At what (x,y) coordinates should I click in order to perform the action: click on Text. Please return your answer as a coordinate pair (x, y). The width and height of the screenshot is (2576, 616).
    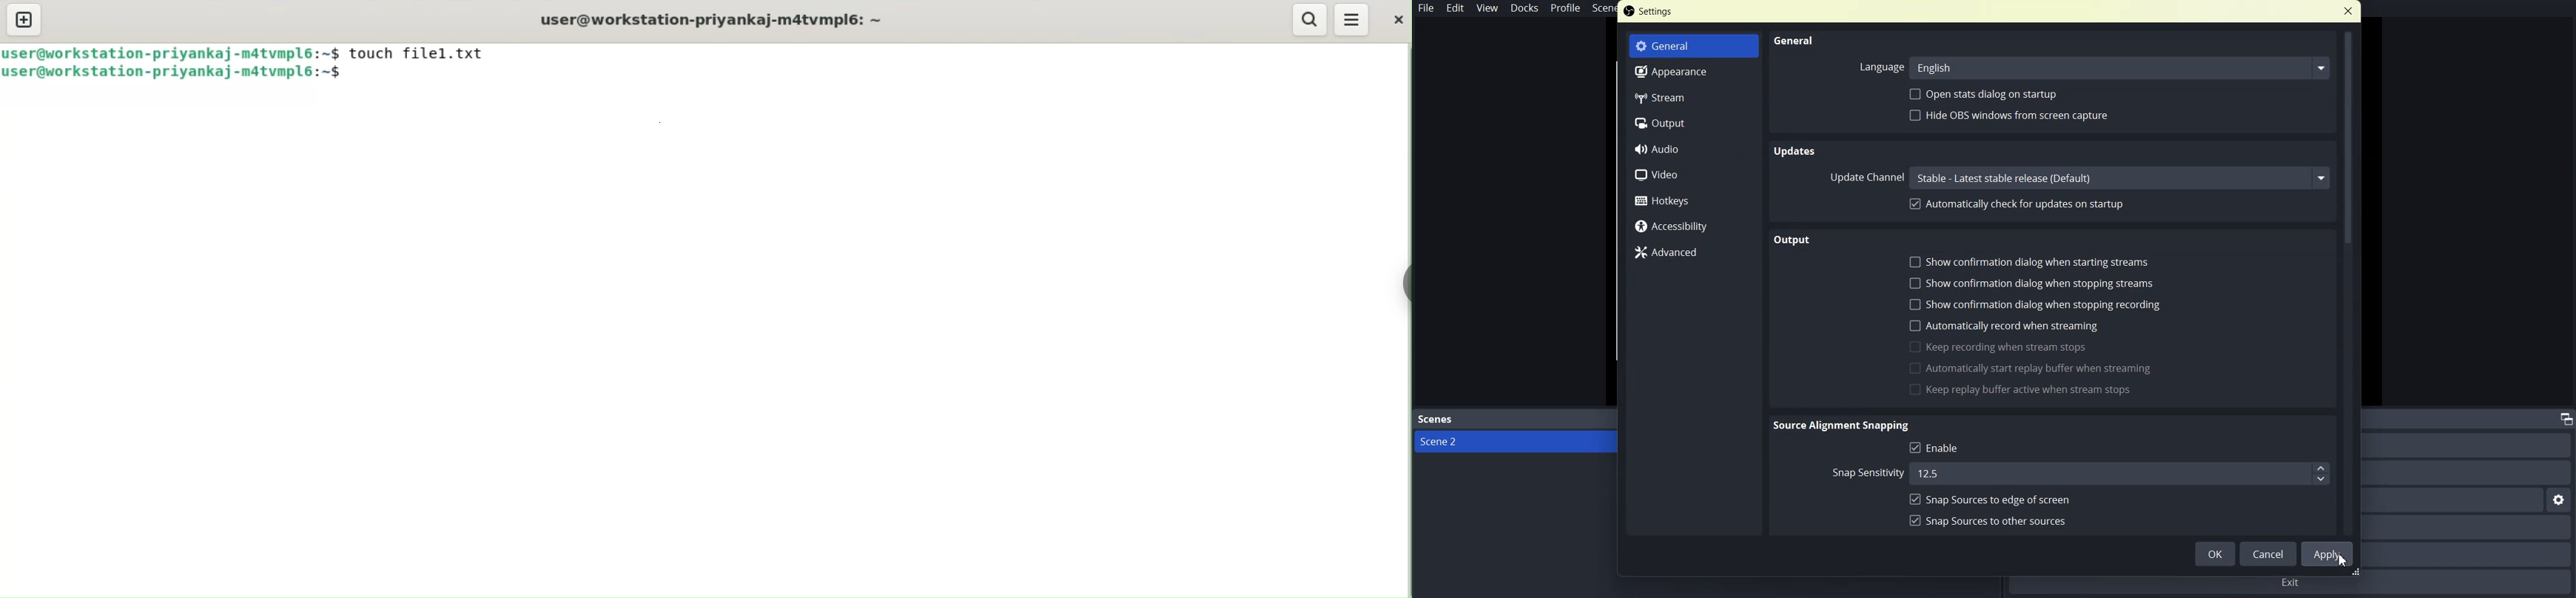
    Looking at the image, I should click on (1436, 420).